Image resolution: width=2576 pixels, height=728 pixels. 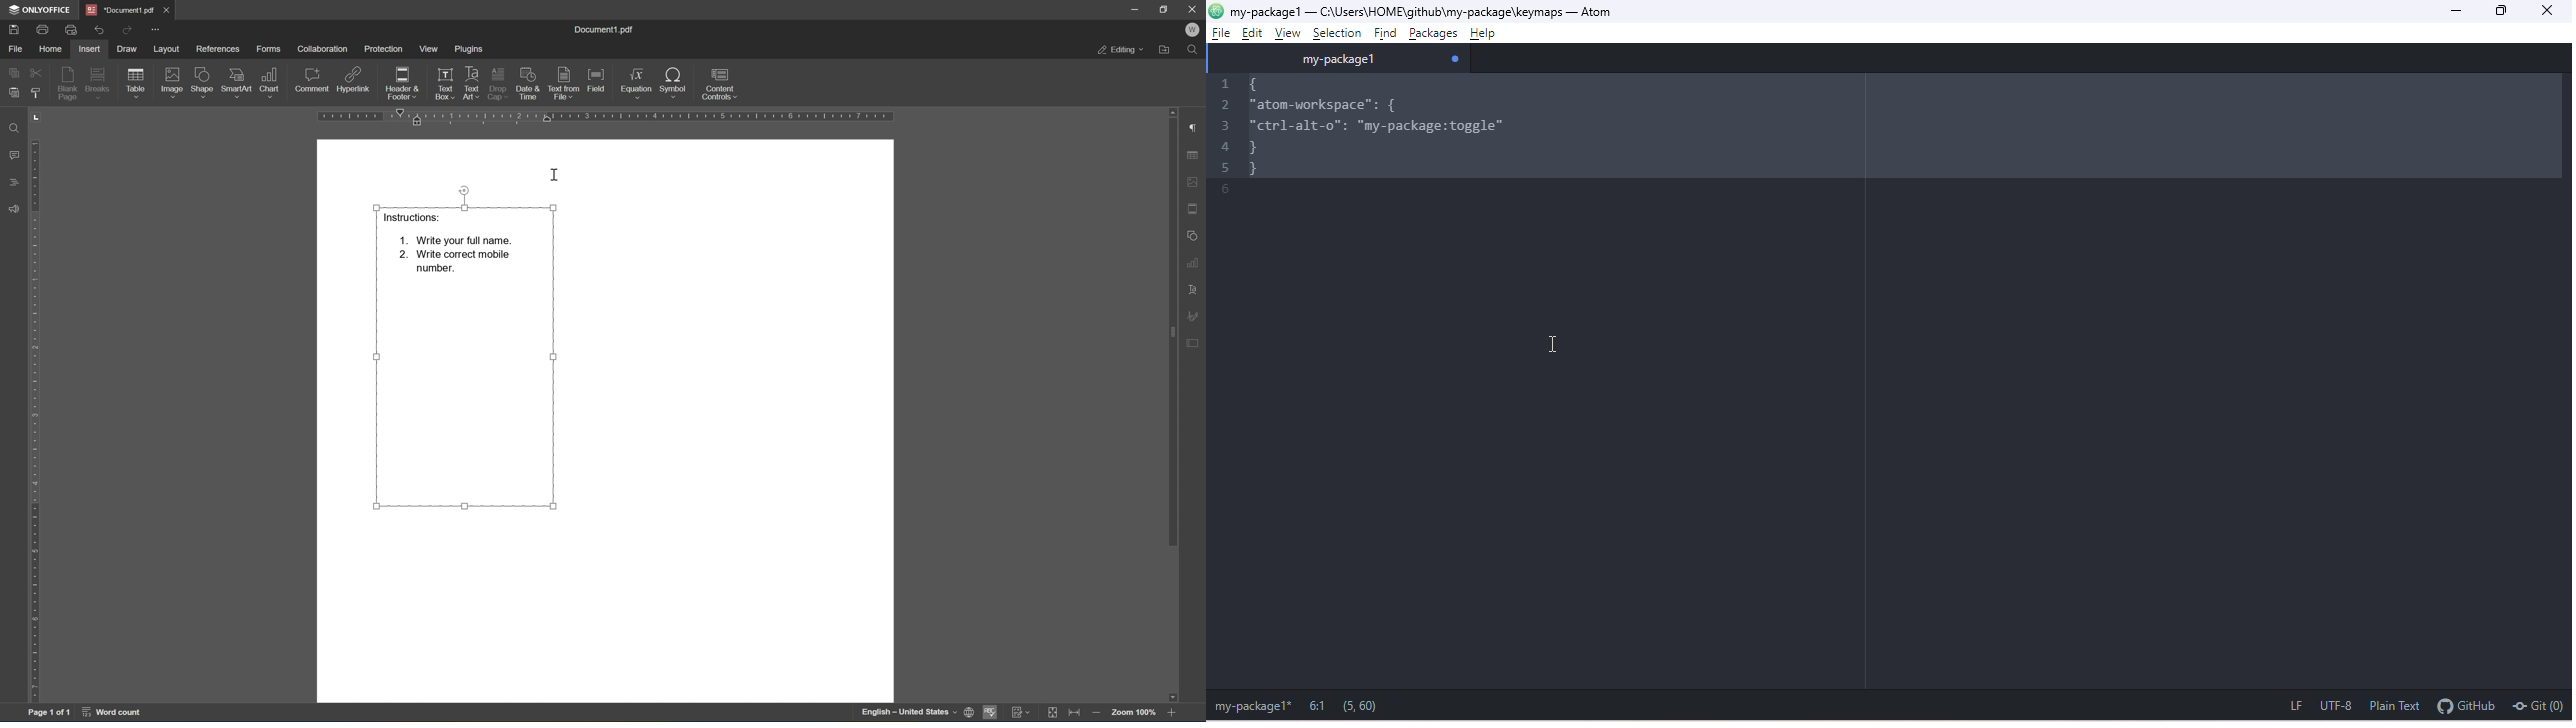 I want to click on protection, so click(x=383, y=49).